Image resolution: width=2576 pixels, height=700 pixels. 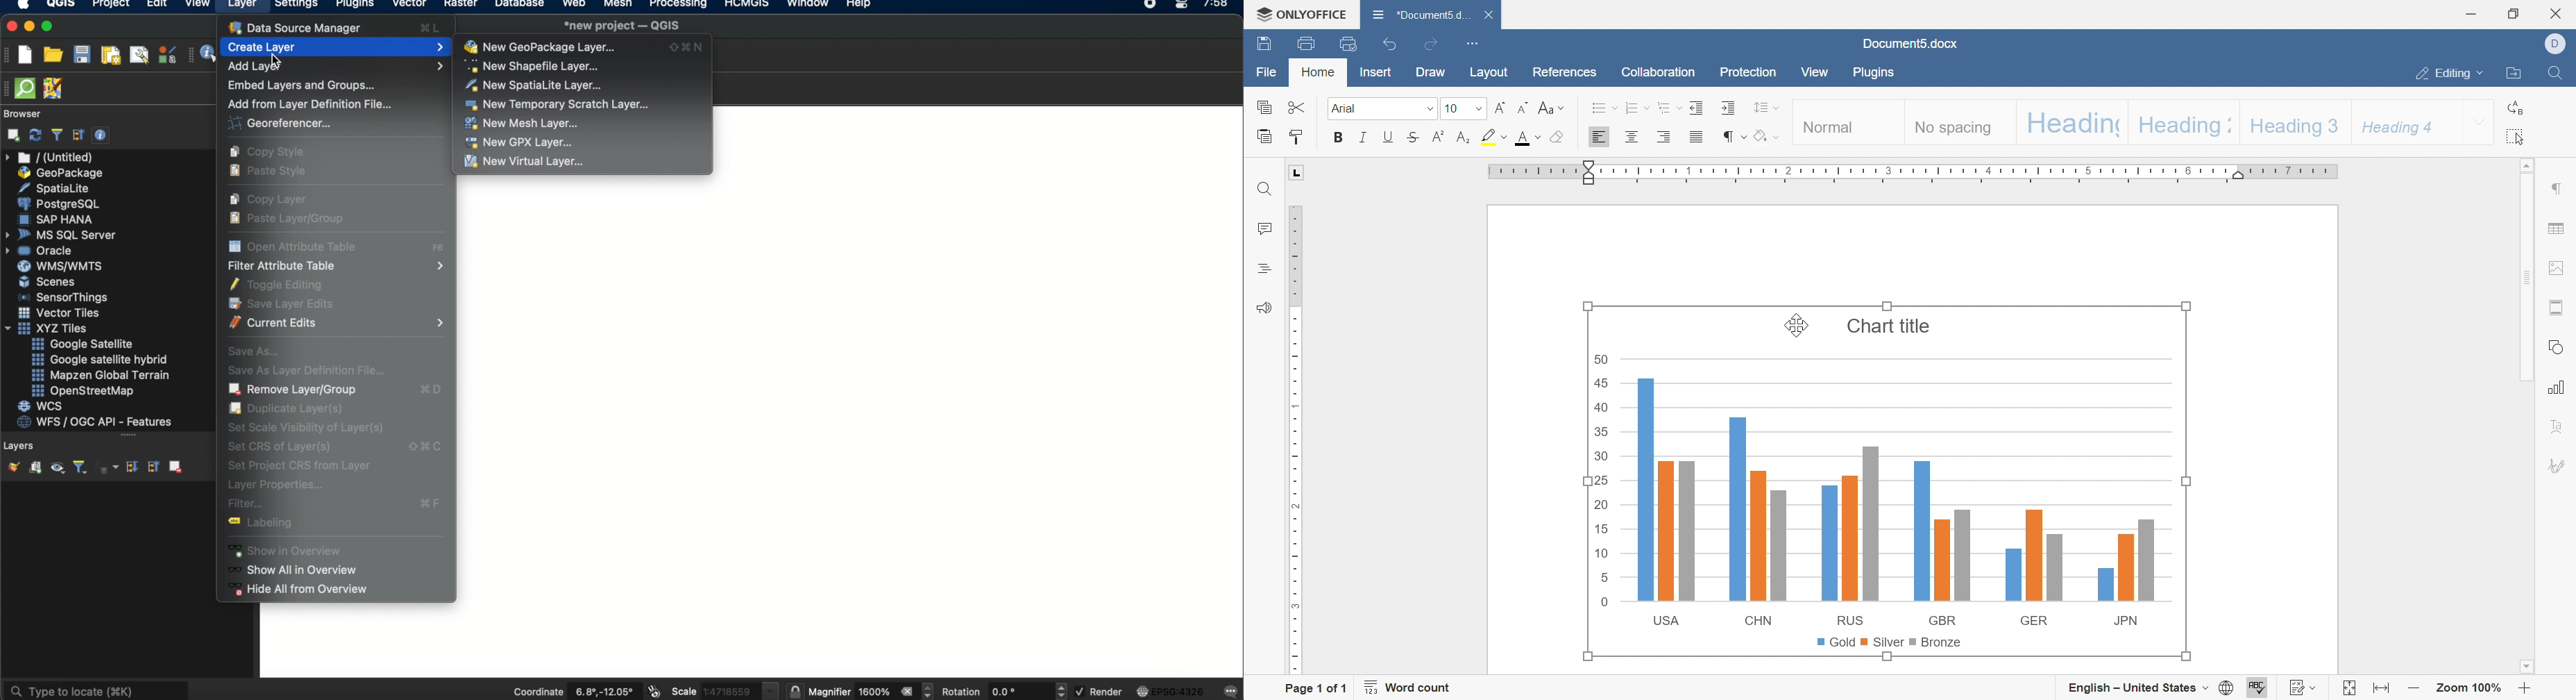 What do you see at coordinates (1636, 108) in the screenshot?
I see `numbering` at bounding box center [1636, 108].